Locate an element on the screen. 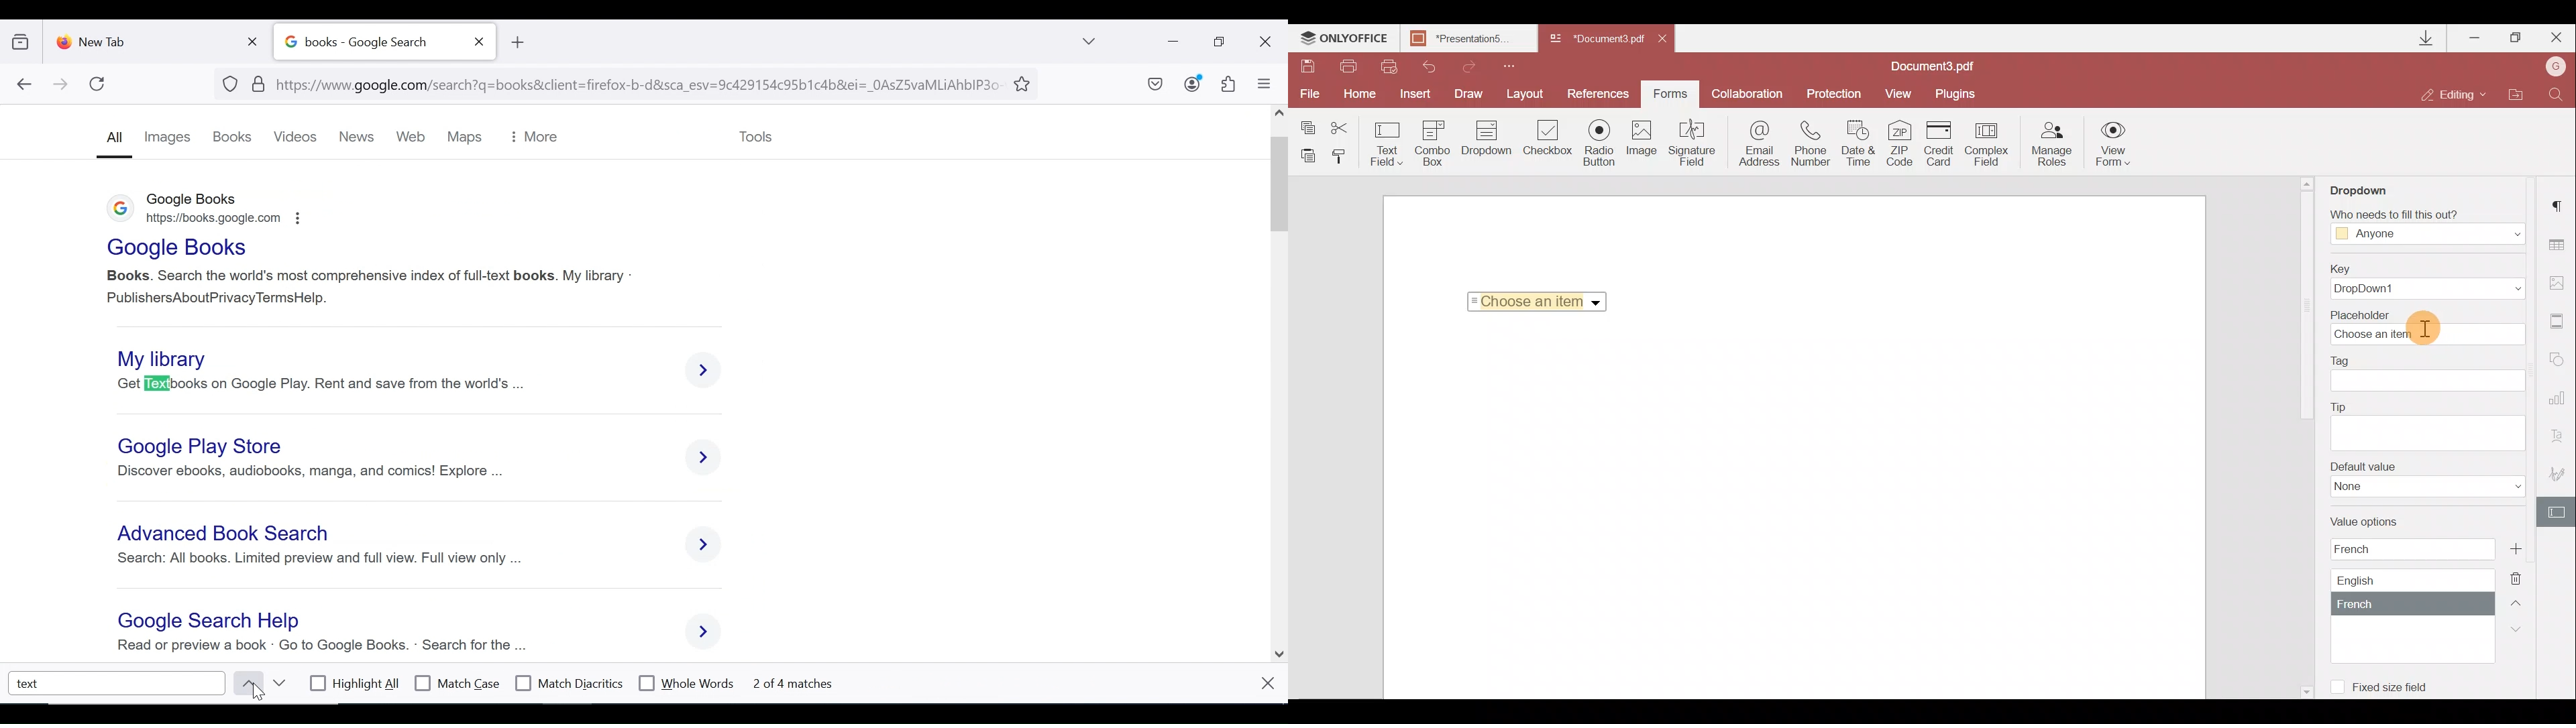 Image resolution: width=2576 pixels, height=728 pixels. Date & time is located at coordinates (1860, 145).